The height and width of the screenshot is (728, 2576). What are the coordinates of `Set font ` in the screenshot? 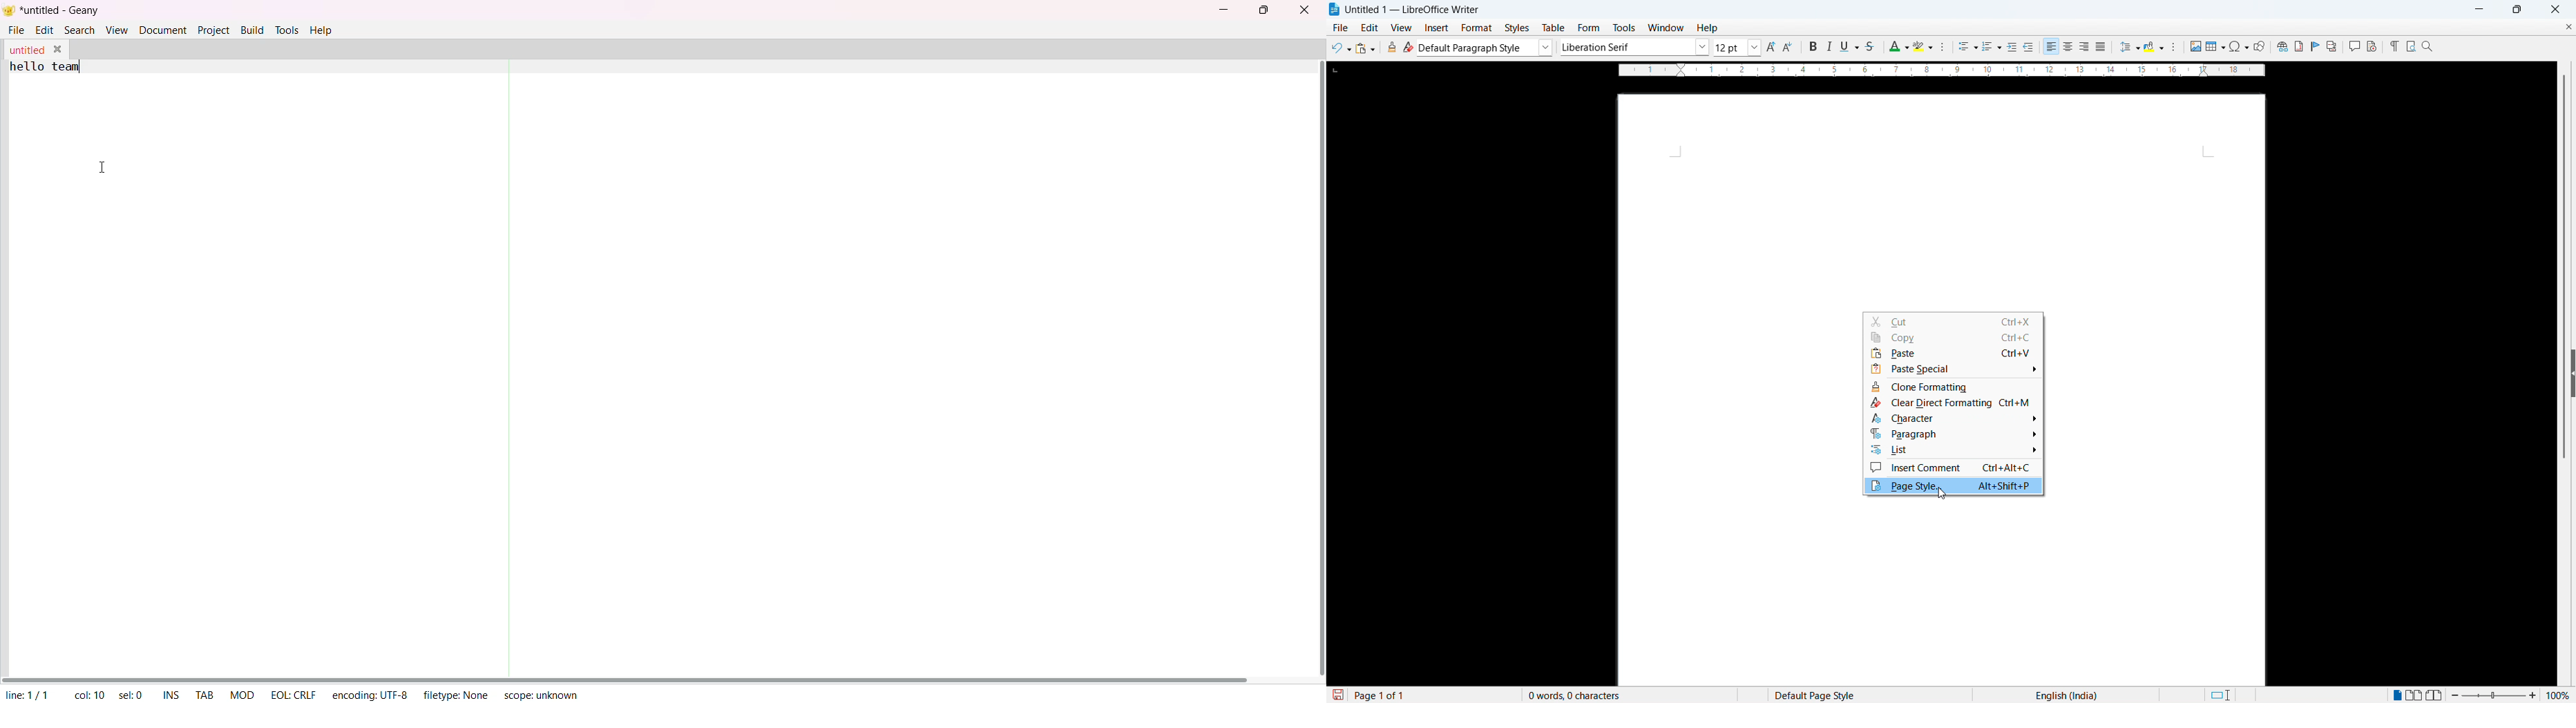 It's located at (1635, 47).